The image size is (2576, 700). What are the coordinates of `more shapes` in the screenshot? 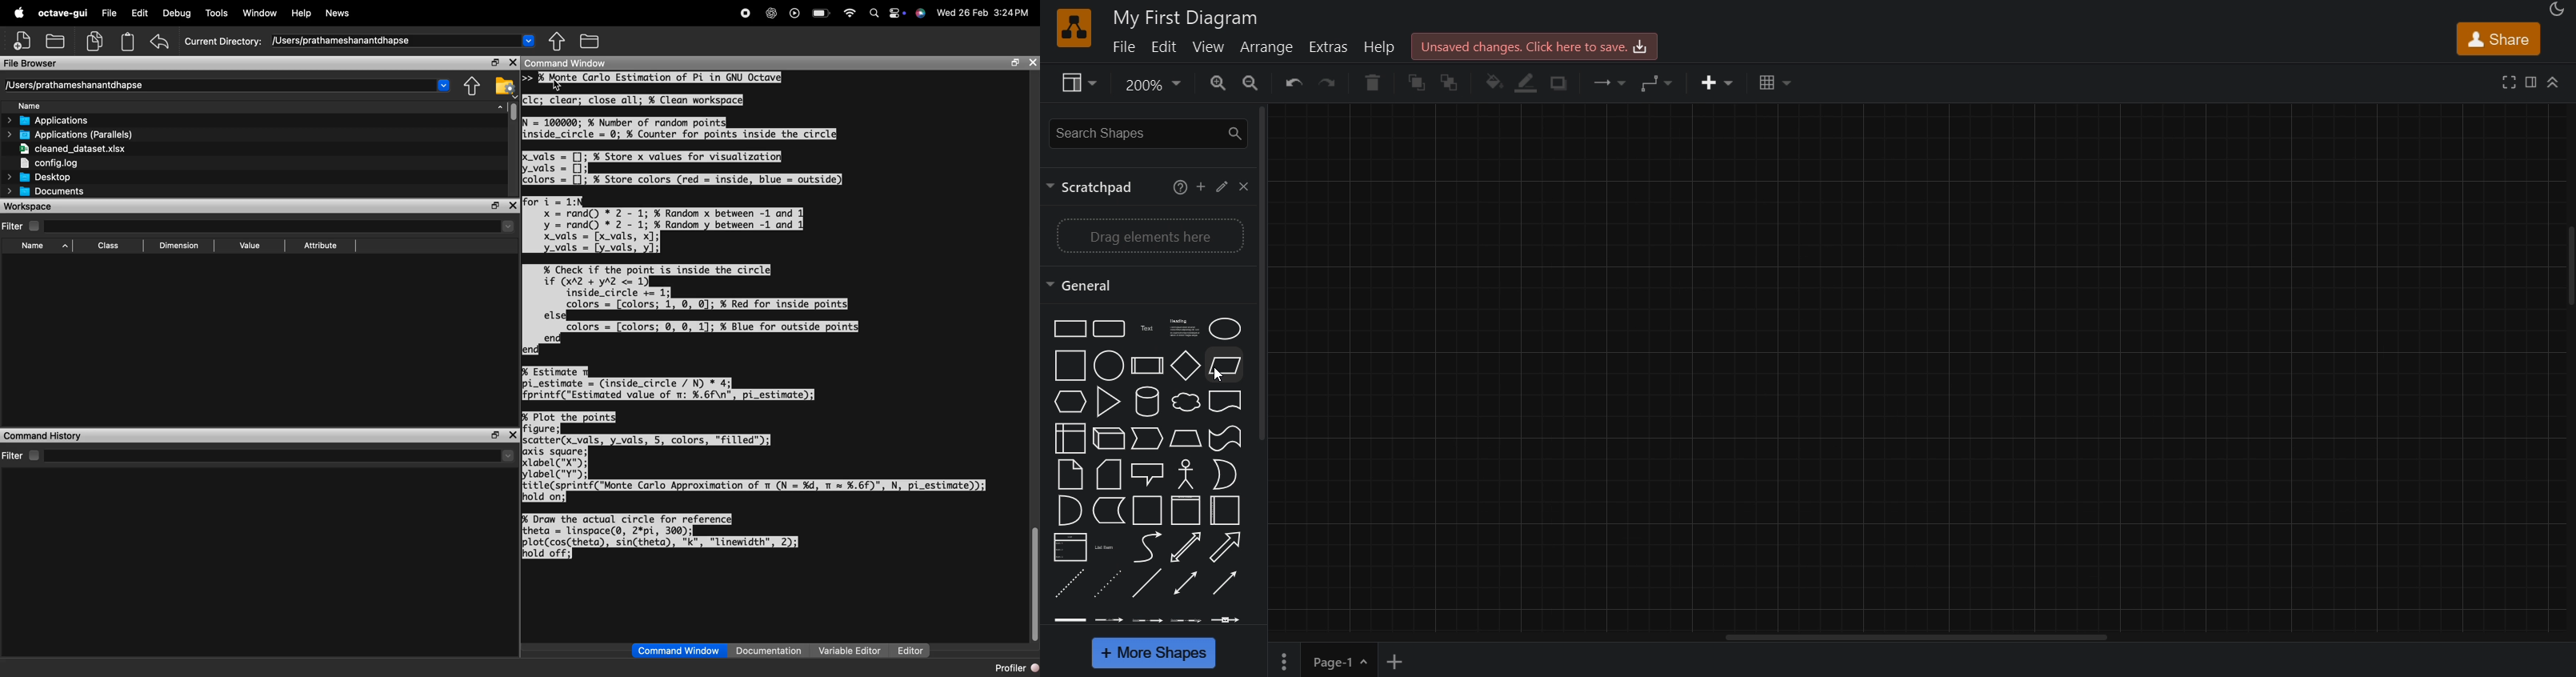 It's located at (1157, 653).